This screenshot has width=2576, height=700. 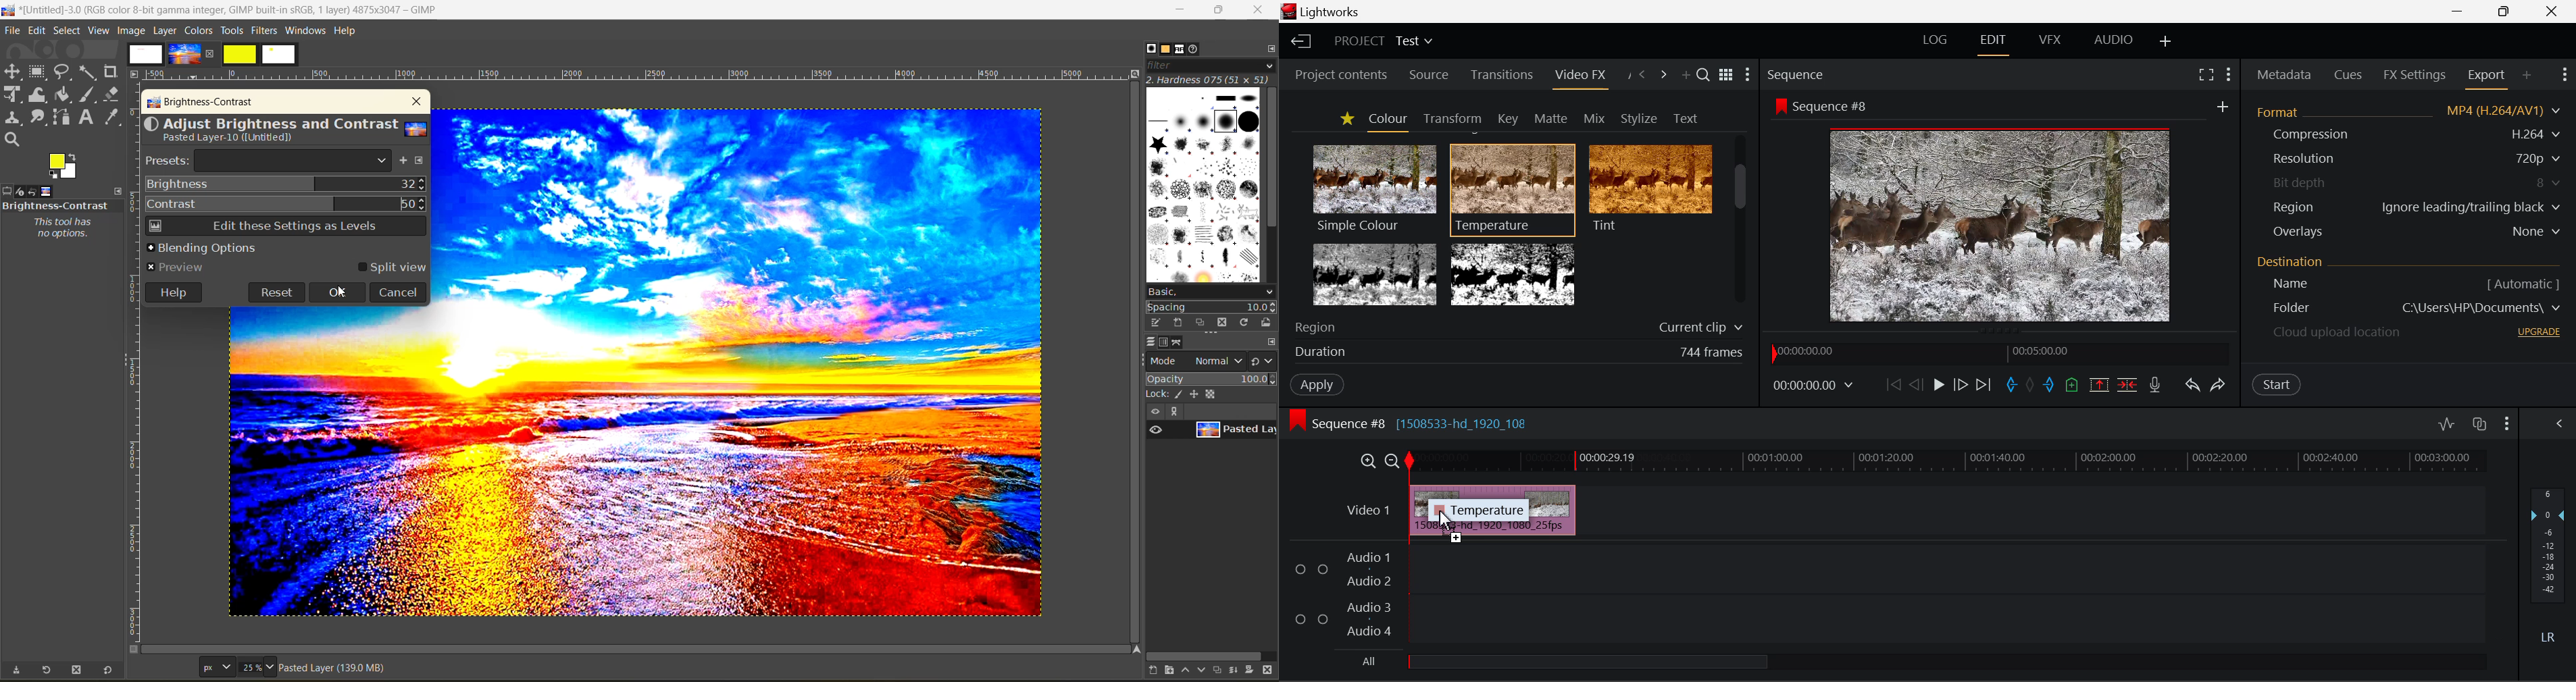 I want to click on Video 1, so click(x=1367, y=510).